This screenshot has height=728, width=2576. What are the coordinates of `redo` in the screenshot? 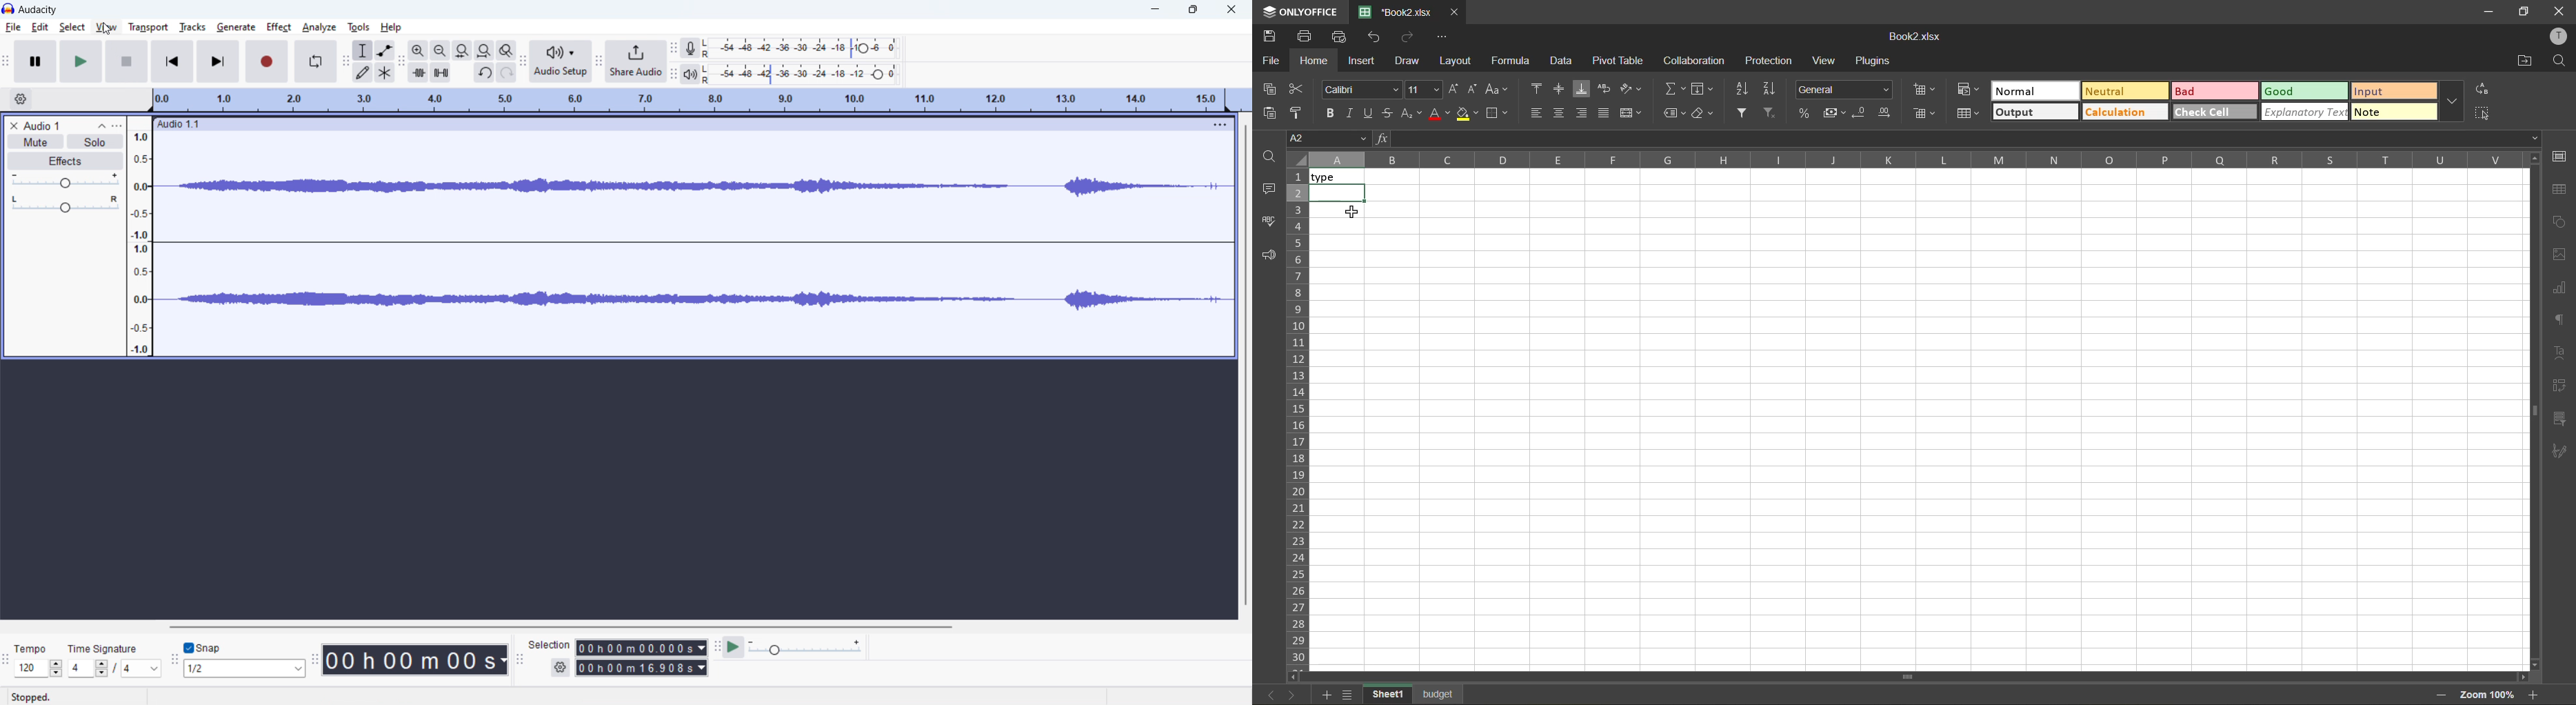 It's located at (1408, 37).